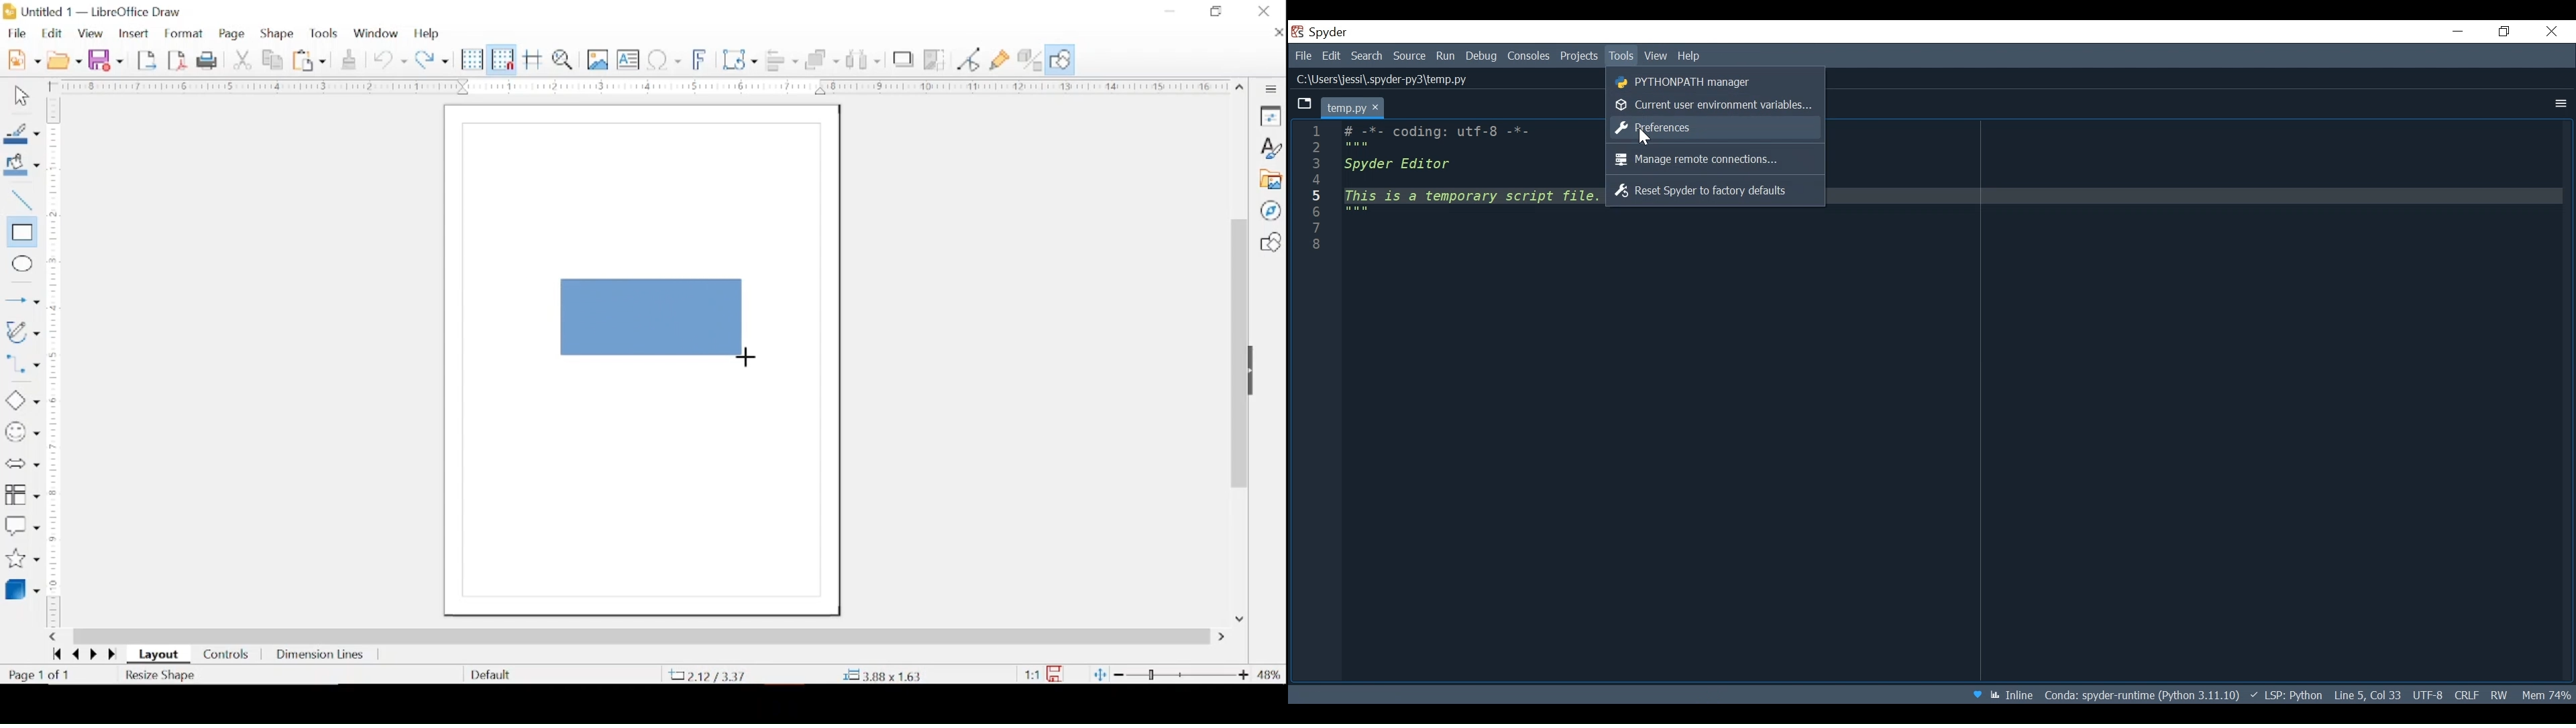 The width and height of the screenshot is (2576, 728). What do you see at coordinates (2368, 694) in the screenshot?
I see `Cursor Position` at bounding box center [2368, 694].